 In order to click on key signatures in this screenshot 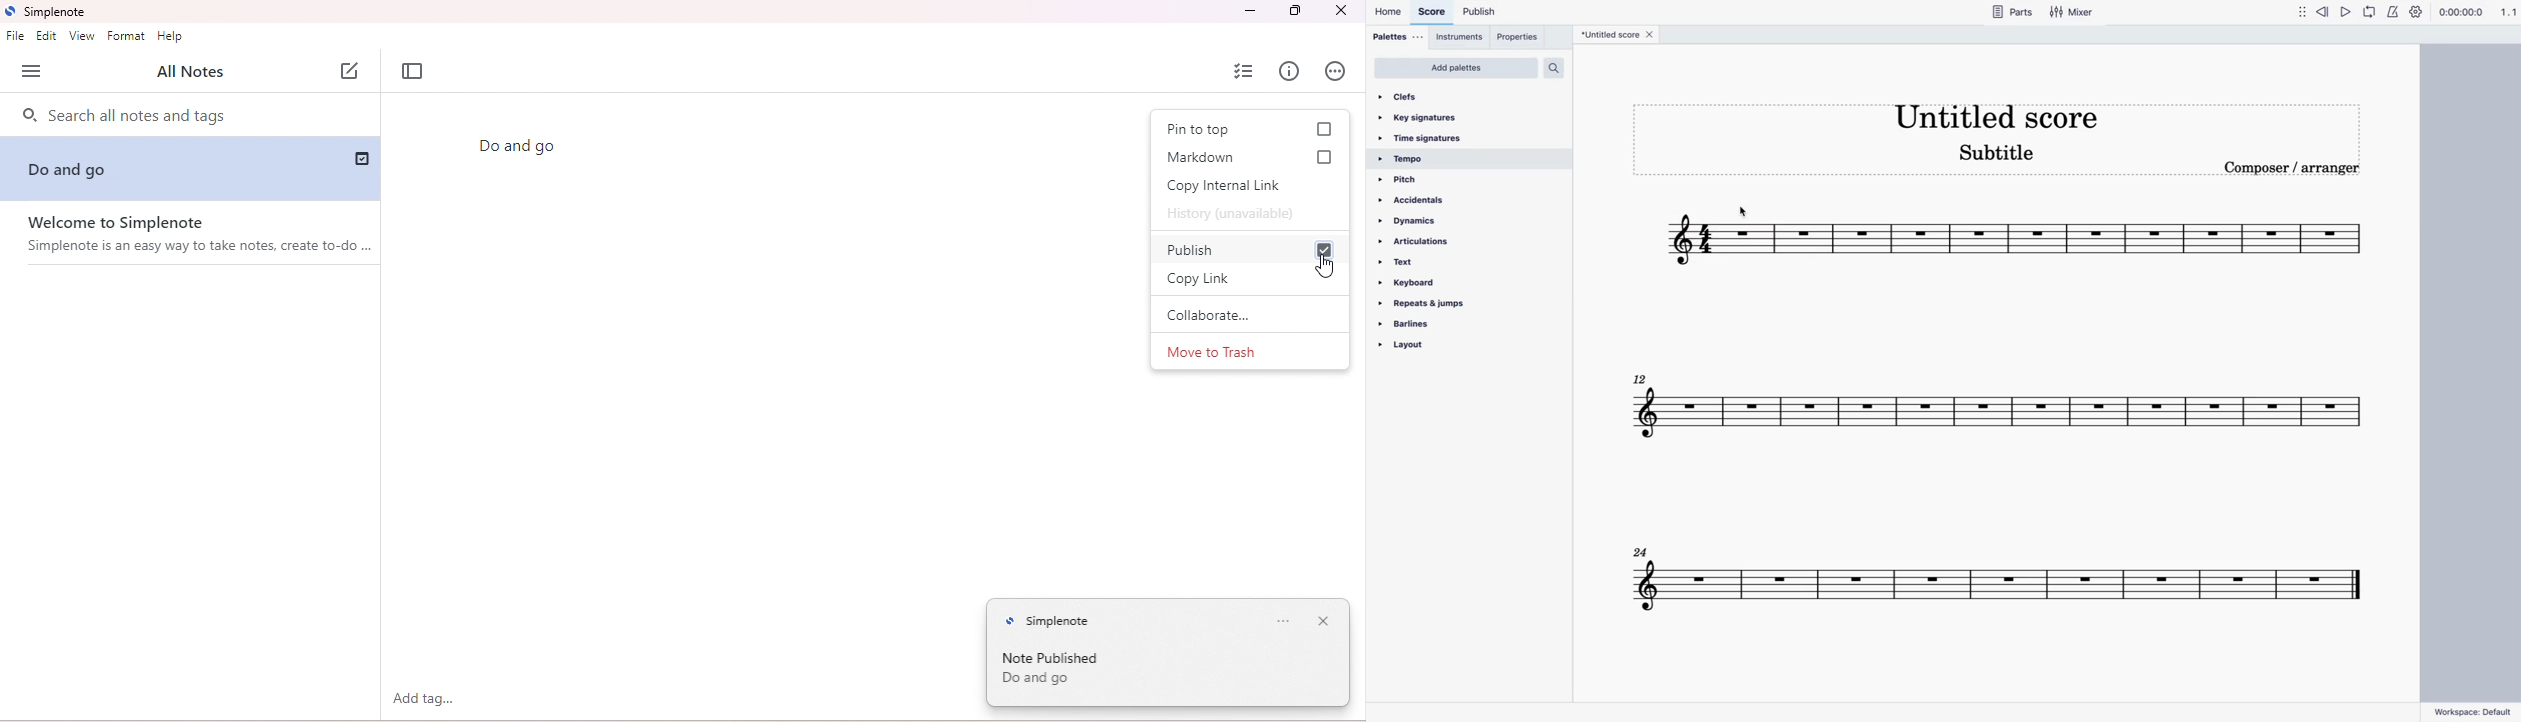, I will do `click(1424, 118)`.